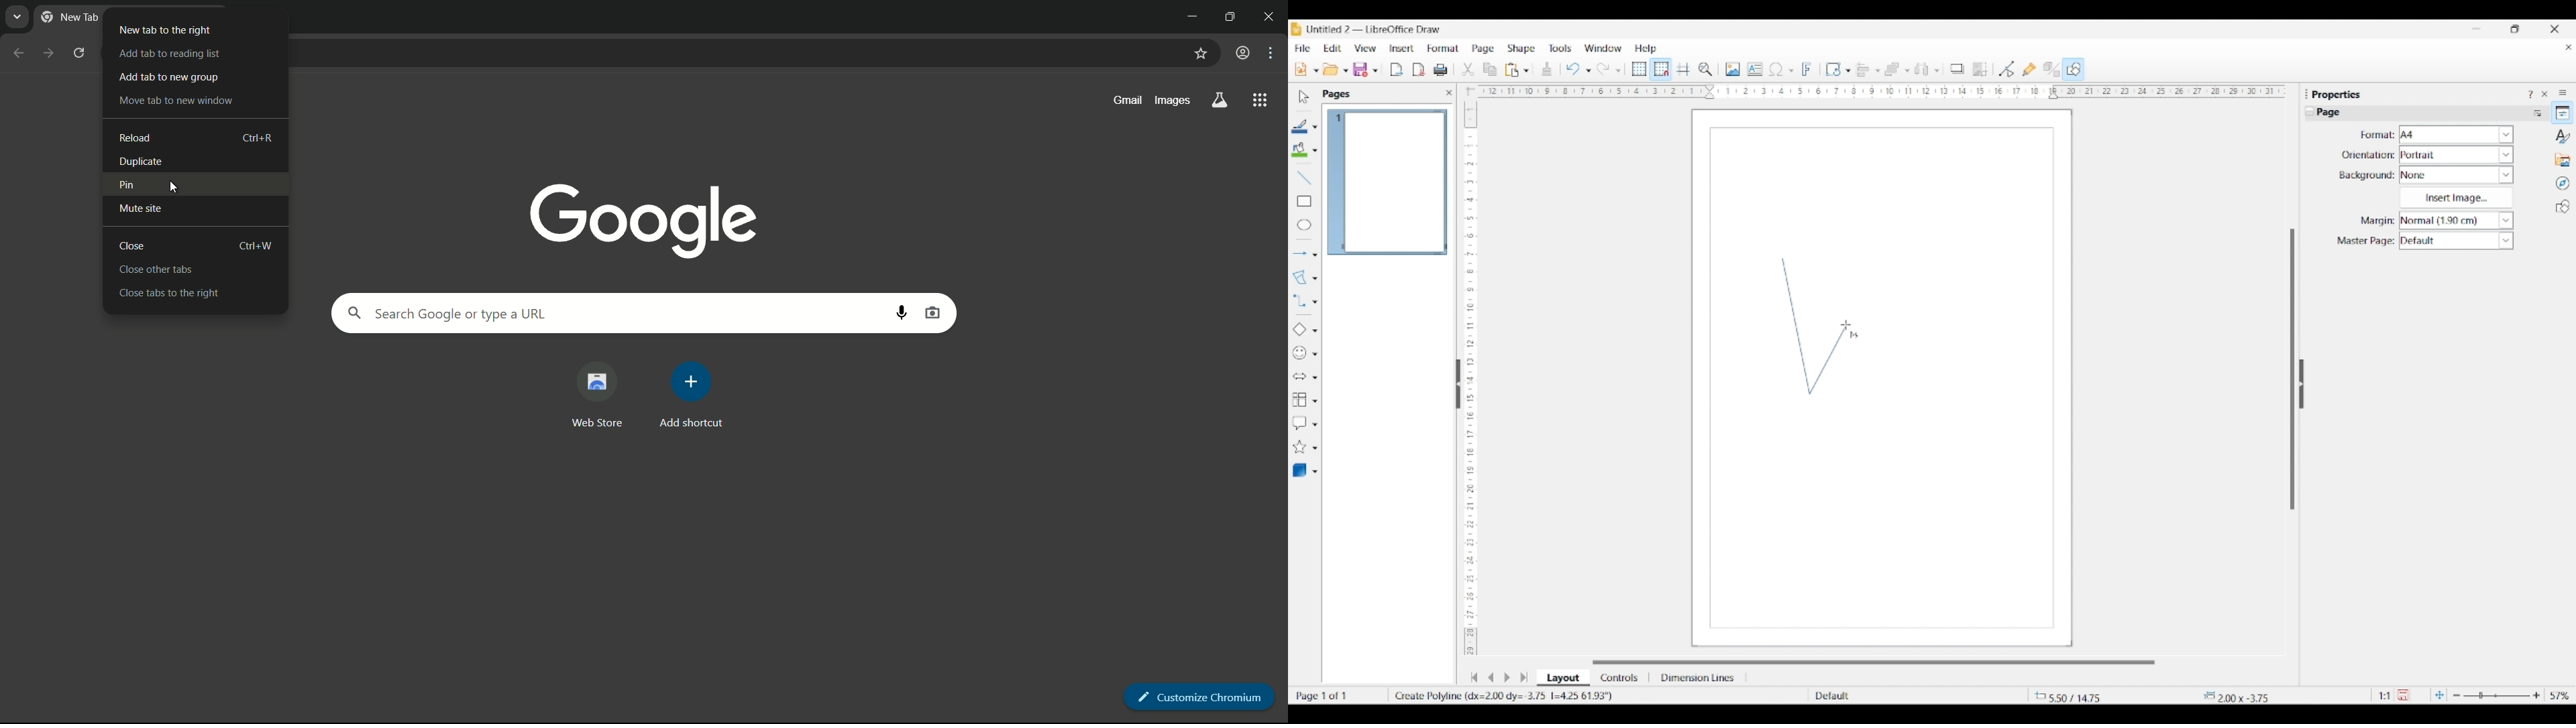 The image size is (2576, 728). Describe the element at coordinates (1755, 69) in the screenshot. I see `Insert text box` at that location.